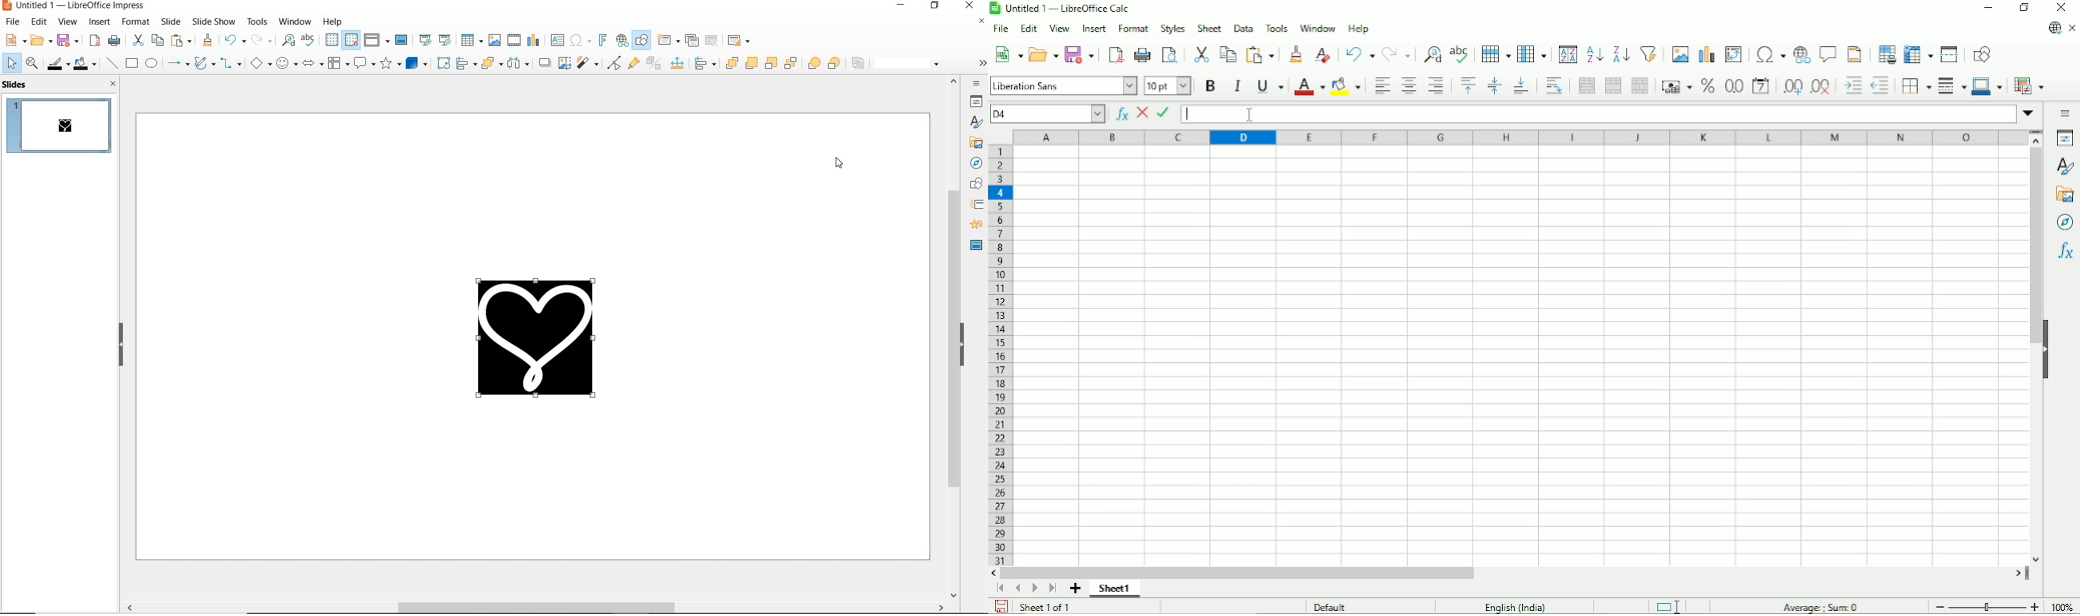 The image size is (2100, 616). Describe the element at coordinates (977, 184) in the screenshot. I see `Shapes` at that location.